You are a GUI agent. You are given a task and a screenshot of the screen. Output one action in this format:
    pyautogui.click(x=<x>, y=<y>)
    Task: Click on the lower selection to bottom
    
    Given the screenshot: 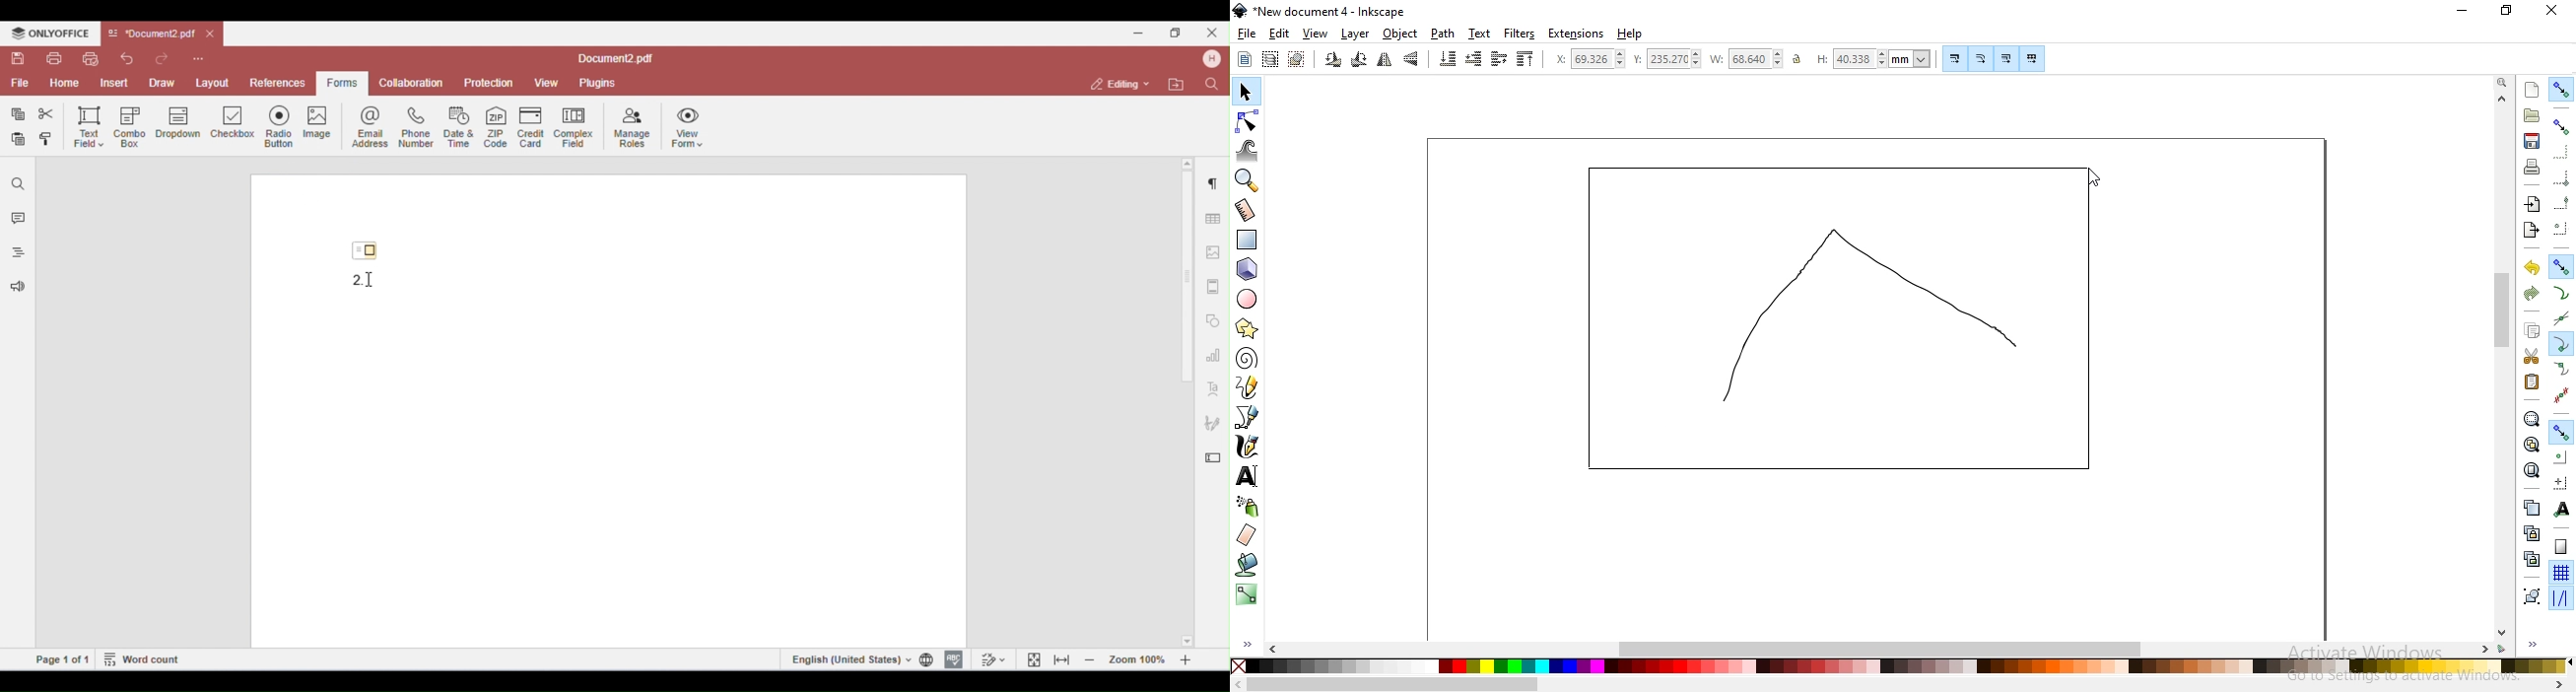 What is the action you would take?
    pyautogui.click(x=1447, y=58)
    